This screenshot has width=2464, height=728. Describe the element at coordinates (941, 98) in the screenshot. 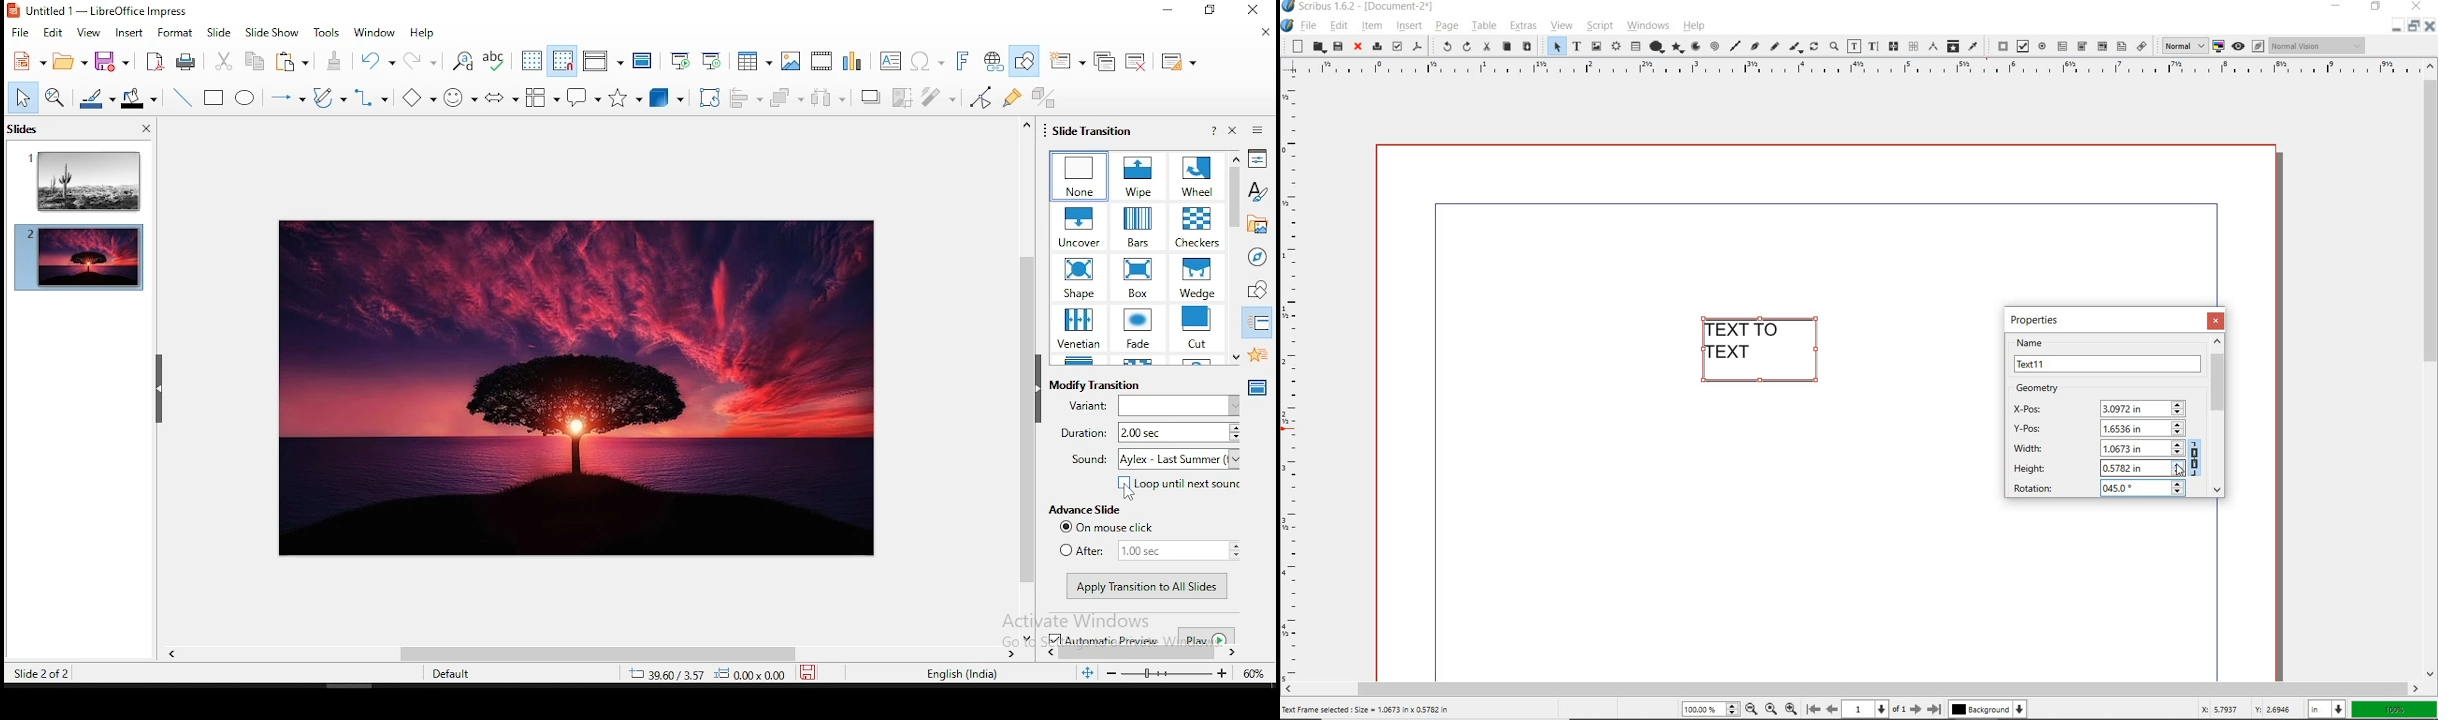

I see `filter` at that location.